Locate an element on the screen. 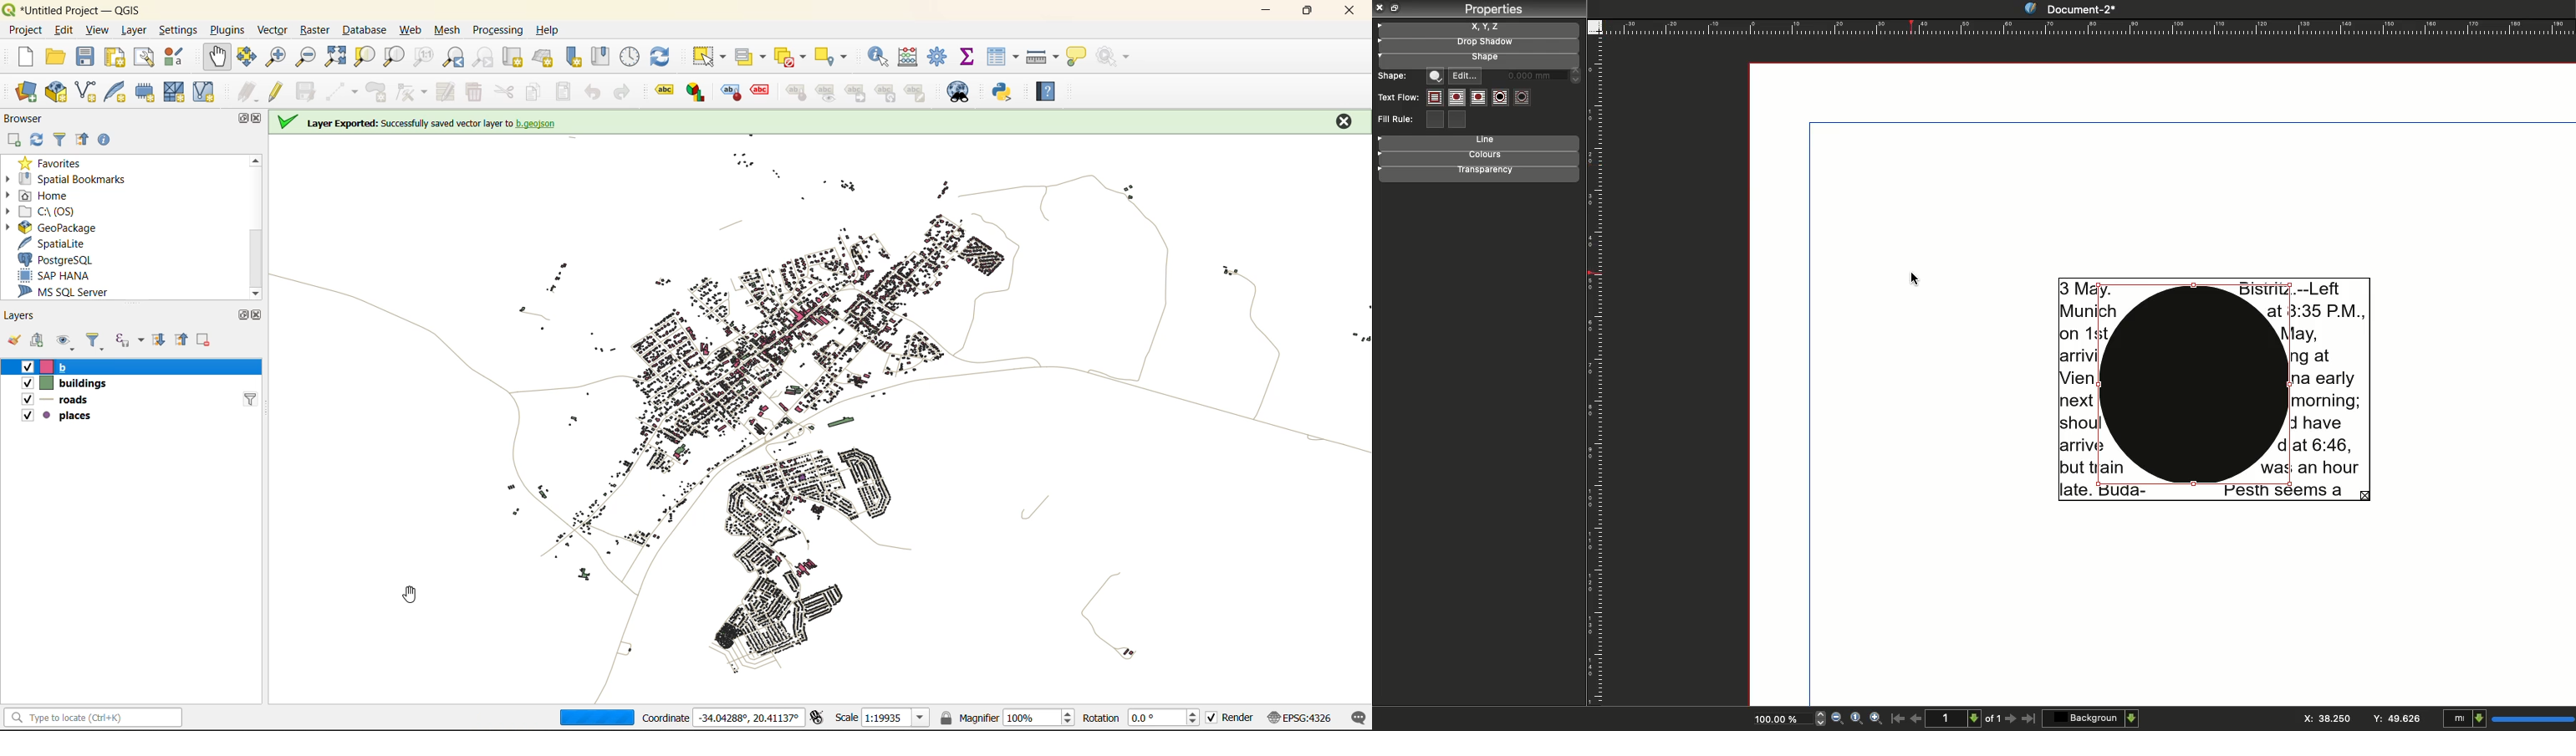 The width and height of the screenshot is (2576, 756). scrollbar is located at coordinates (256, 225).